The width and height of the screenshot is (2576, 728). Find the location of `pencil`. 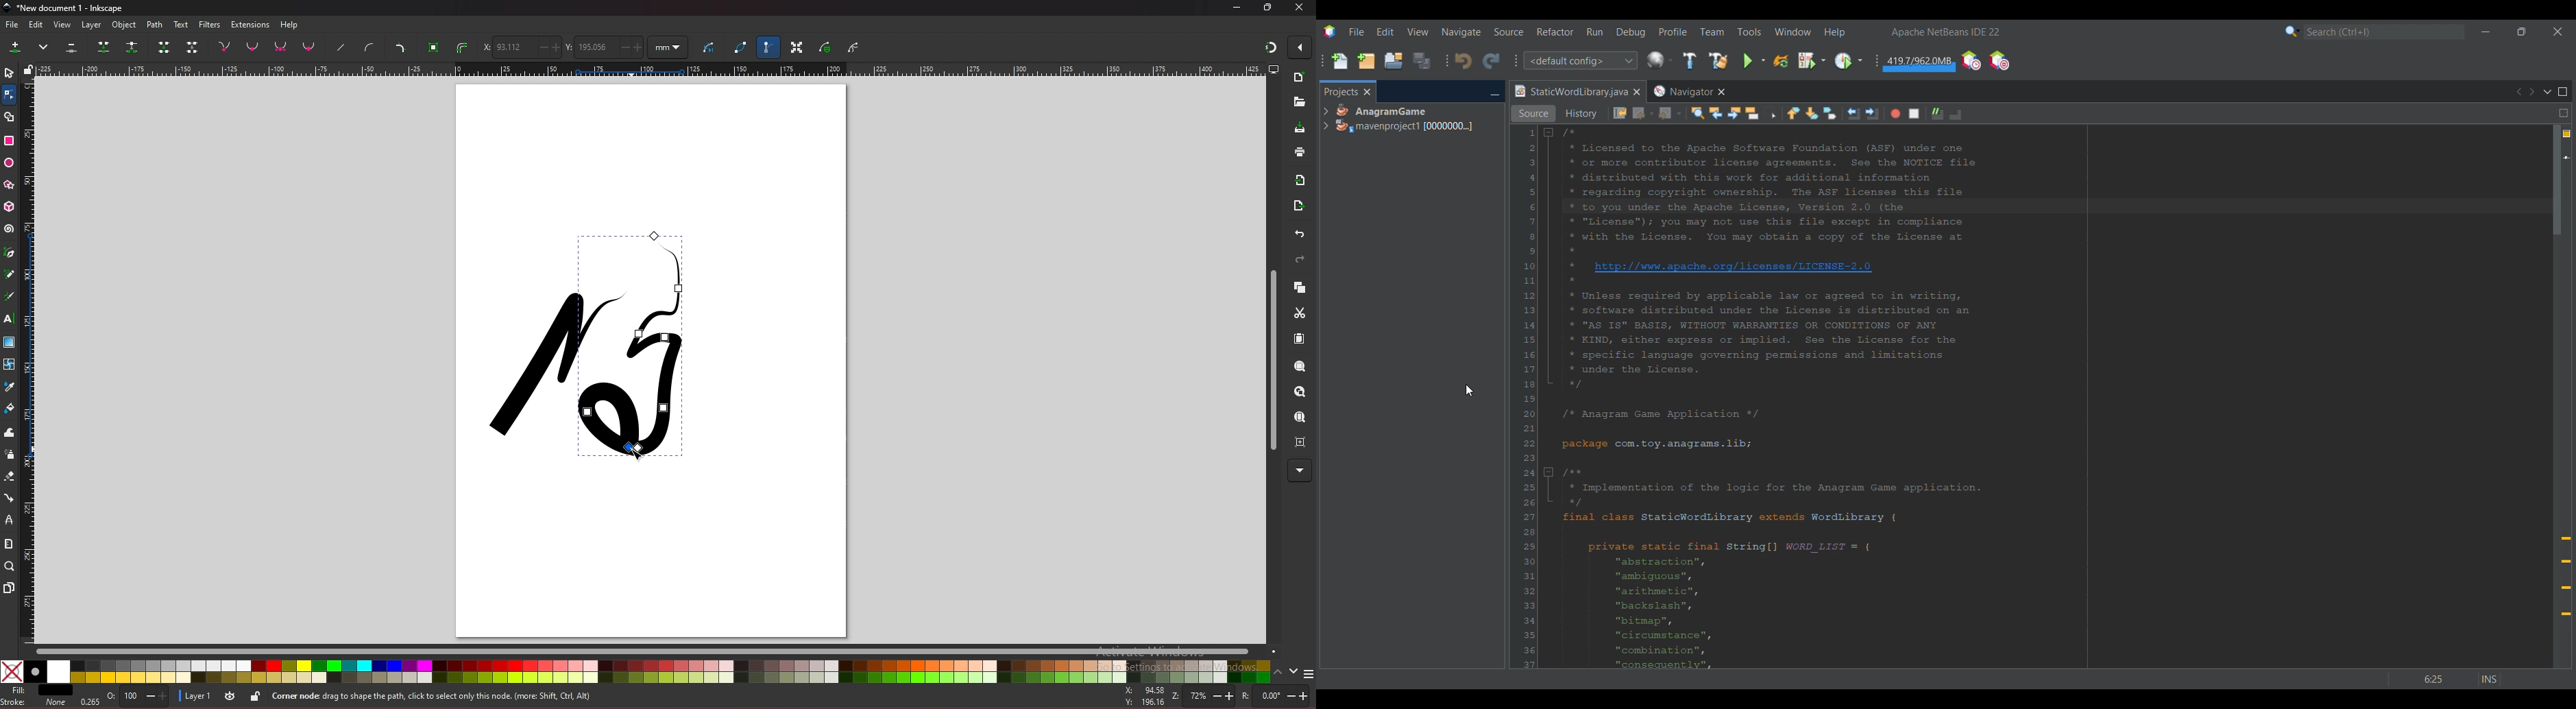

pencil is located at coordinates (10, 273).